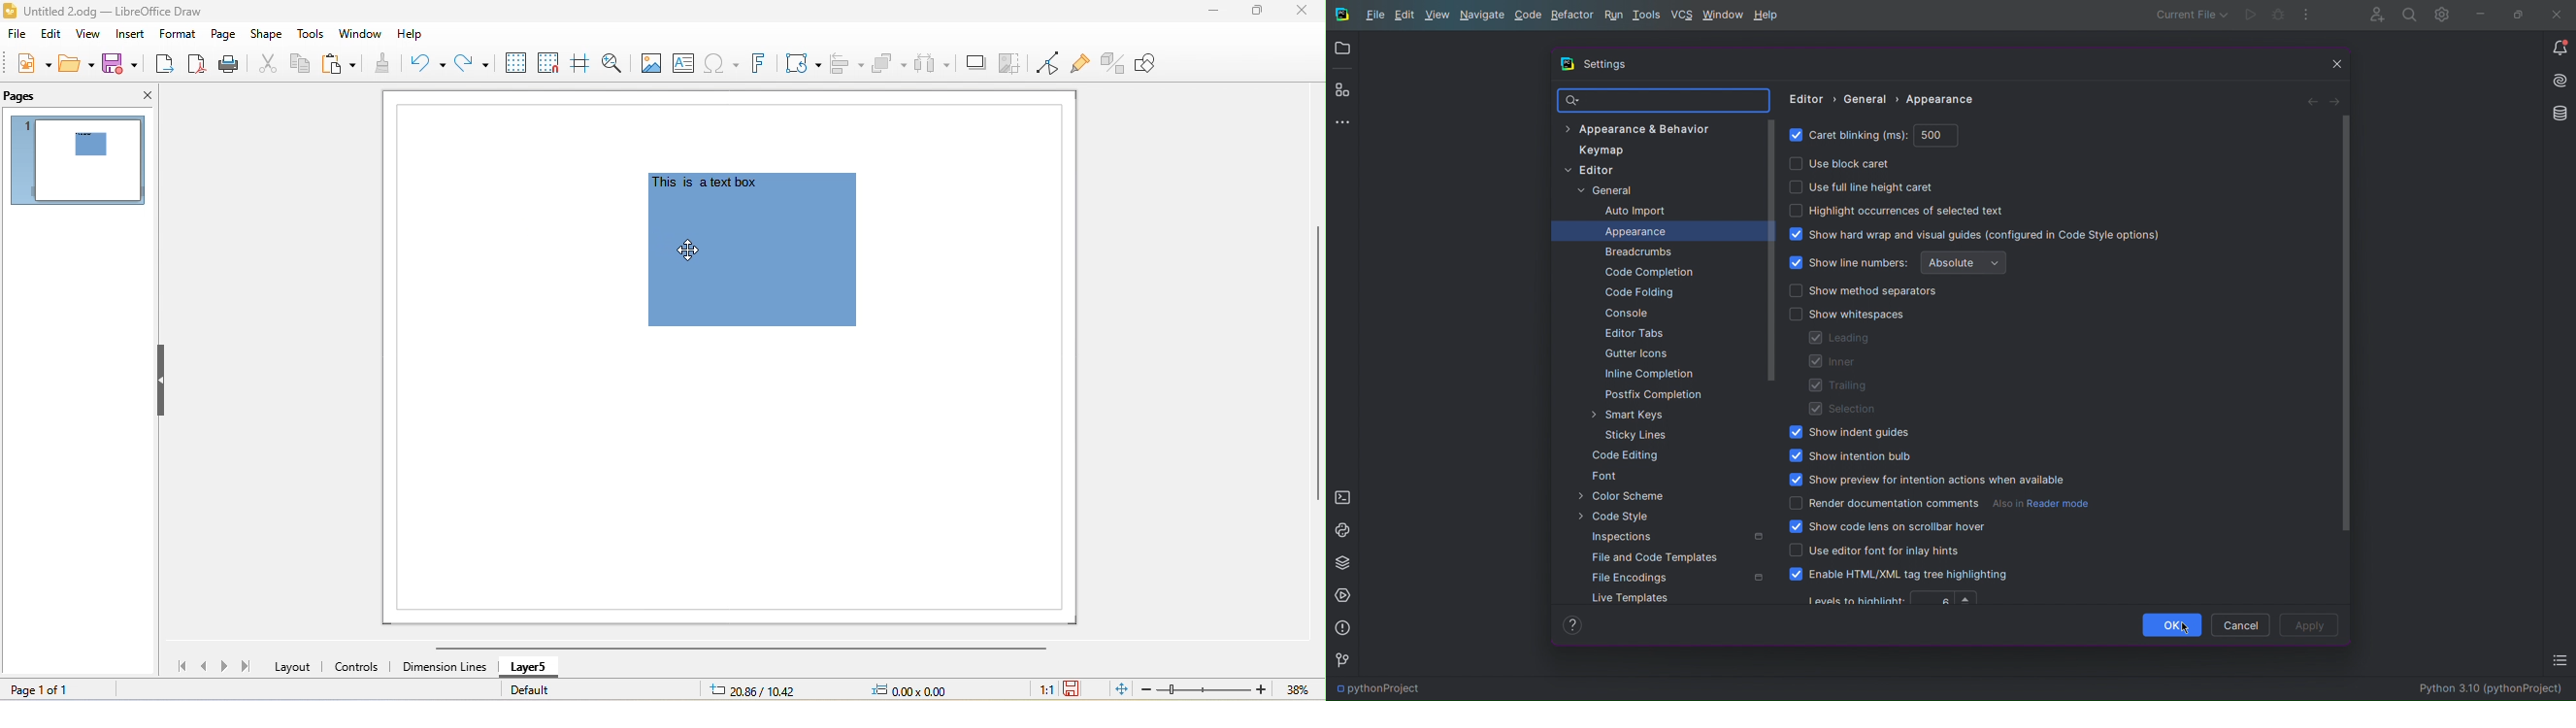  What do you see at coordinates (532, 669) in the screenshot?
I see `layer5` at bounding box center [532, 669].